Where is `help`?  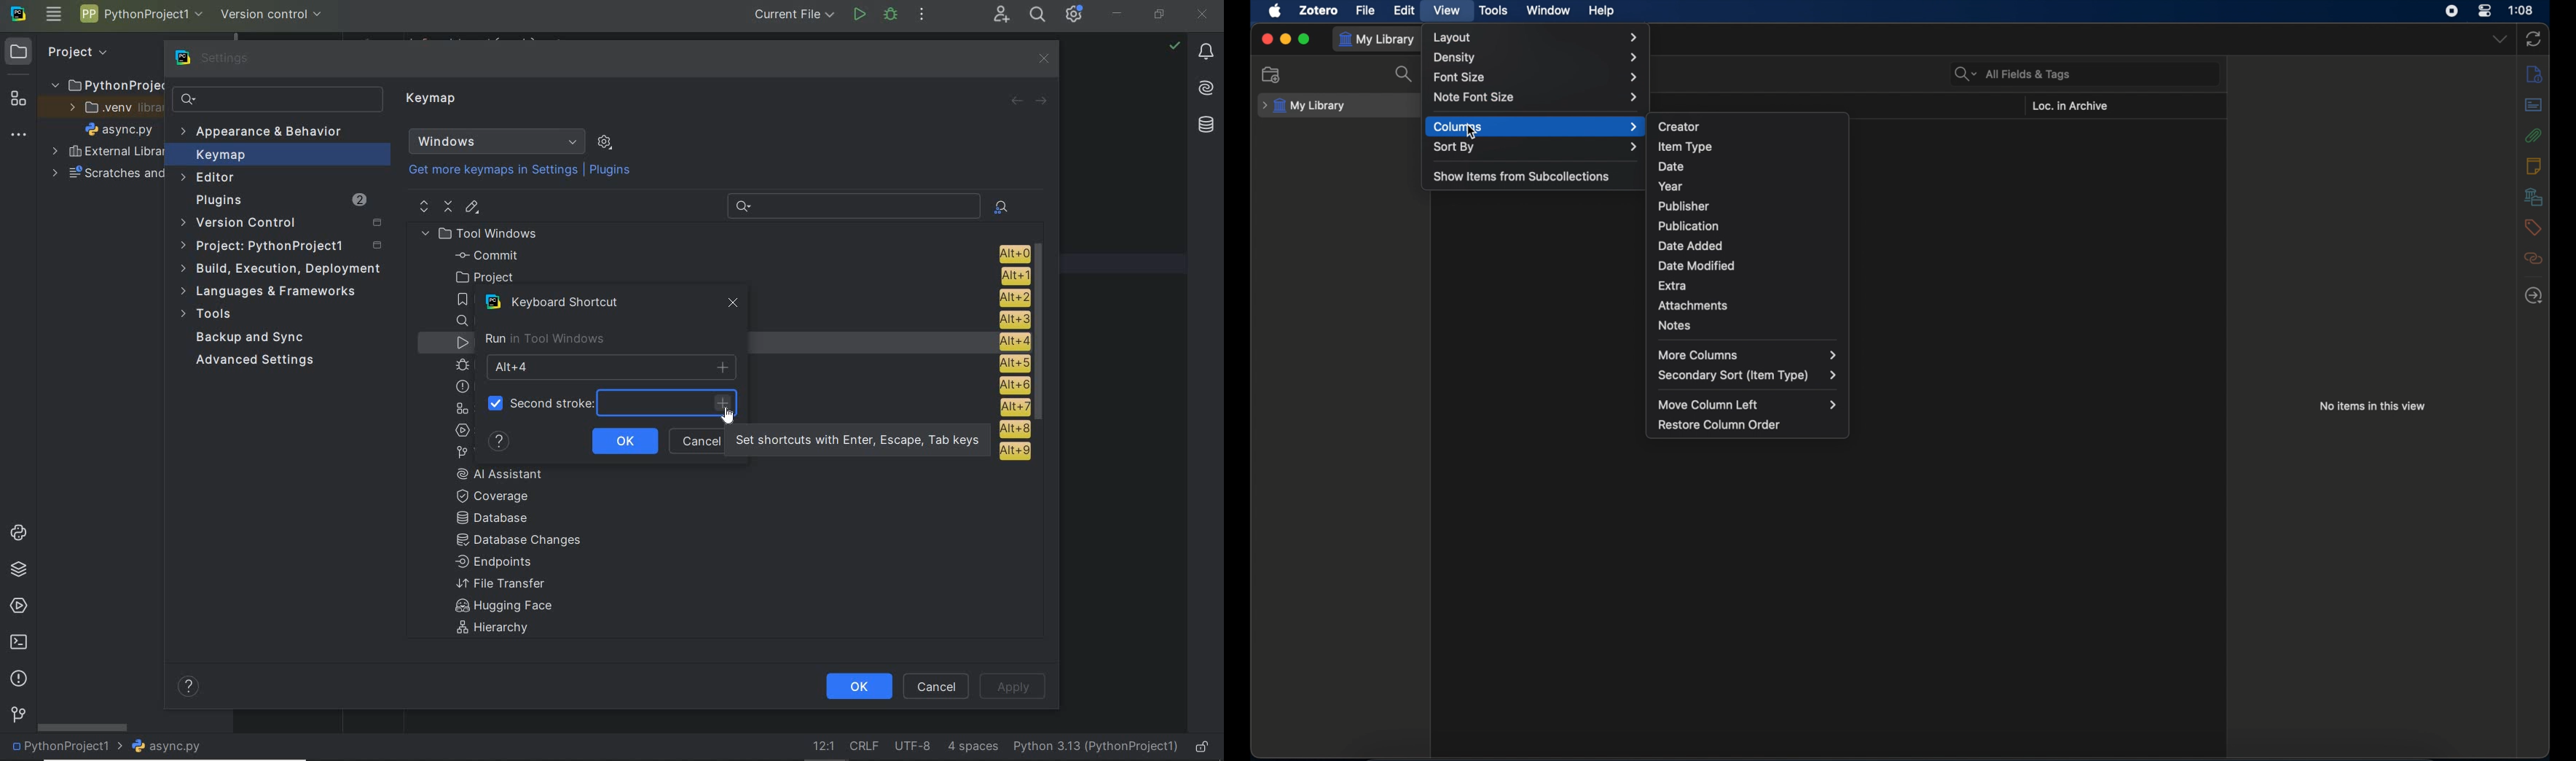
help is located at coordinates (1601, 11).